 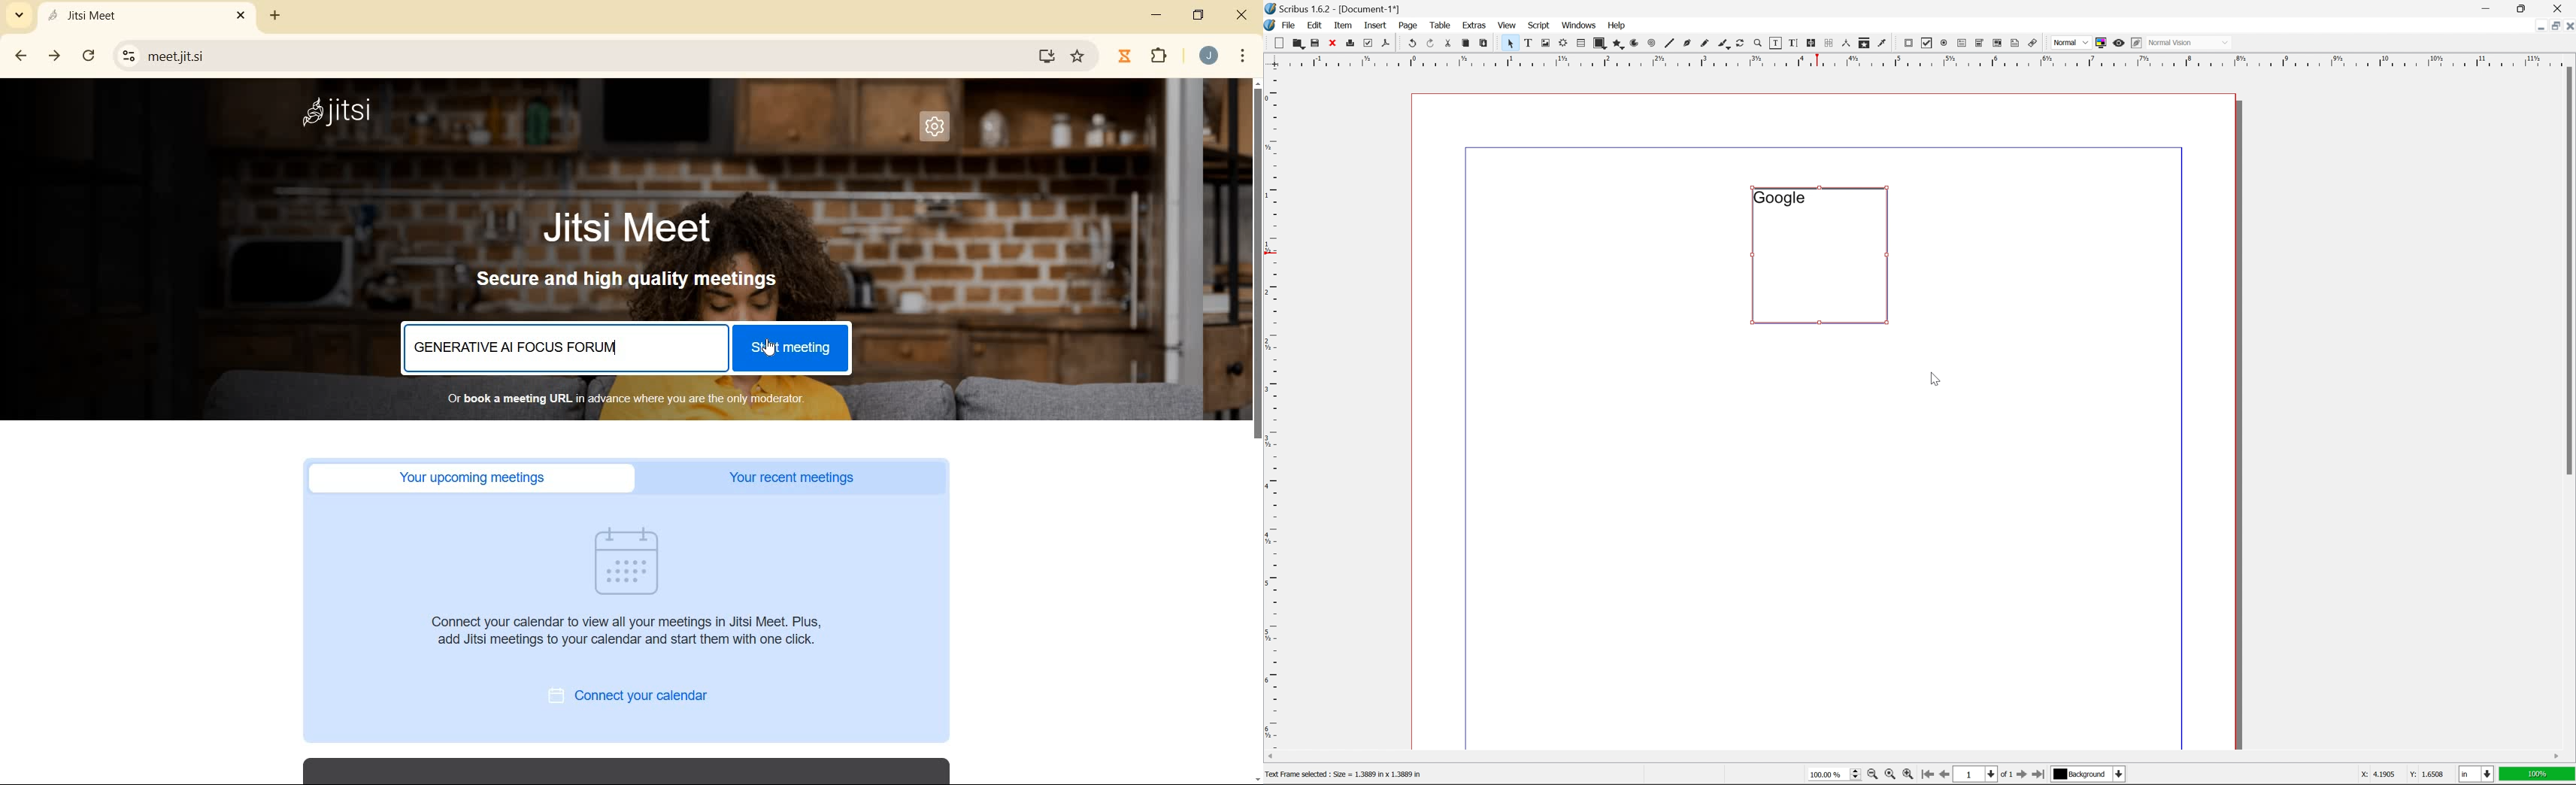 What do you see at coordinates (1600, 44) in the screenshot?
I see `shape` at bounding box center [1600, 44].